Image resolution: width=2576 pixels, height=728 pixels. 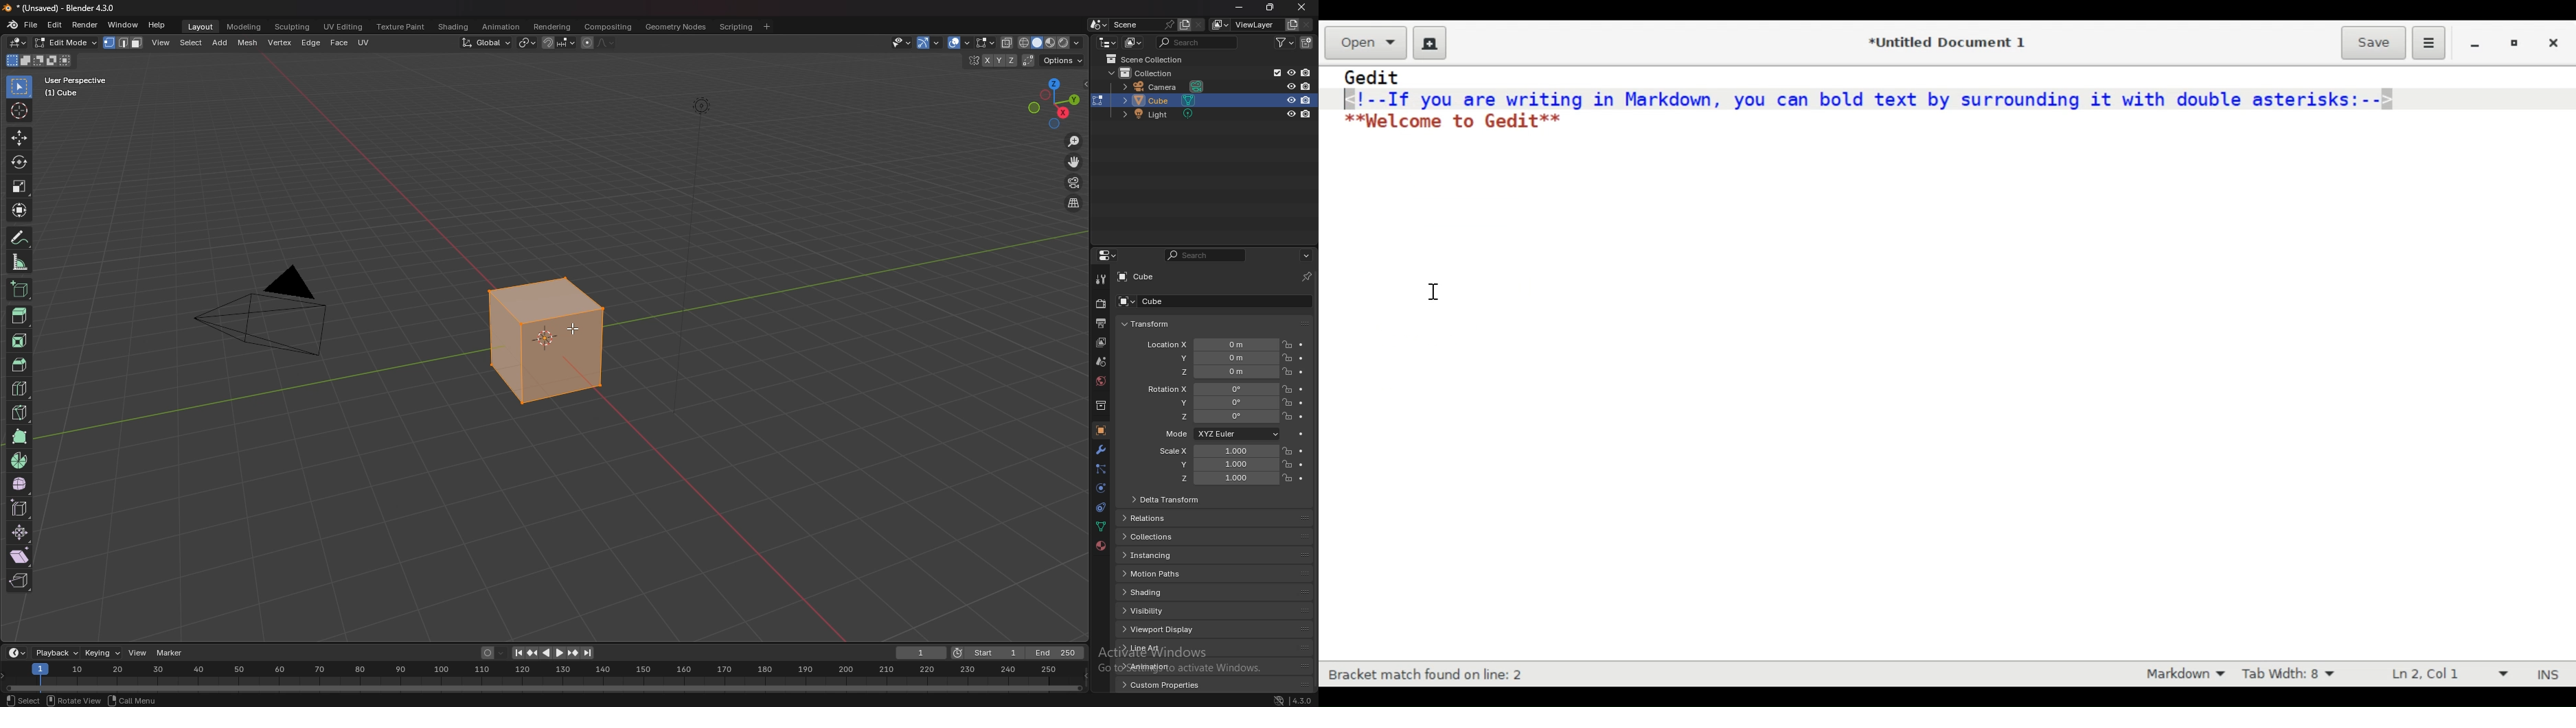 What do you see at coordinates (19, 210) in the screenshot?
I see `transform` at bounding box center [19, 210].